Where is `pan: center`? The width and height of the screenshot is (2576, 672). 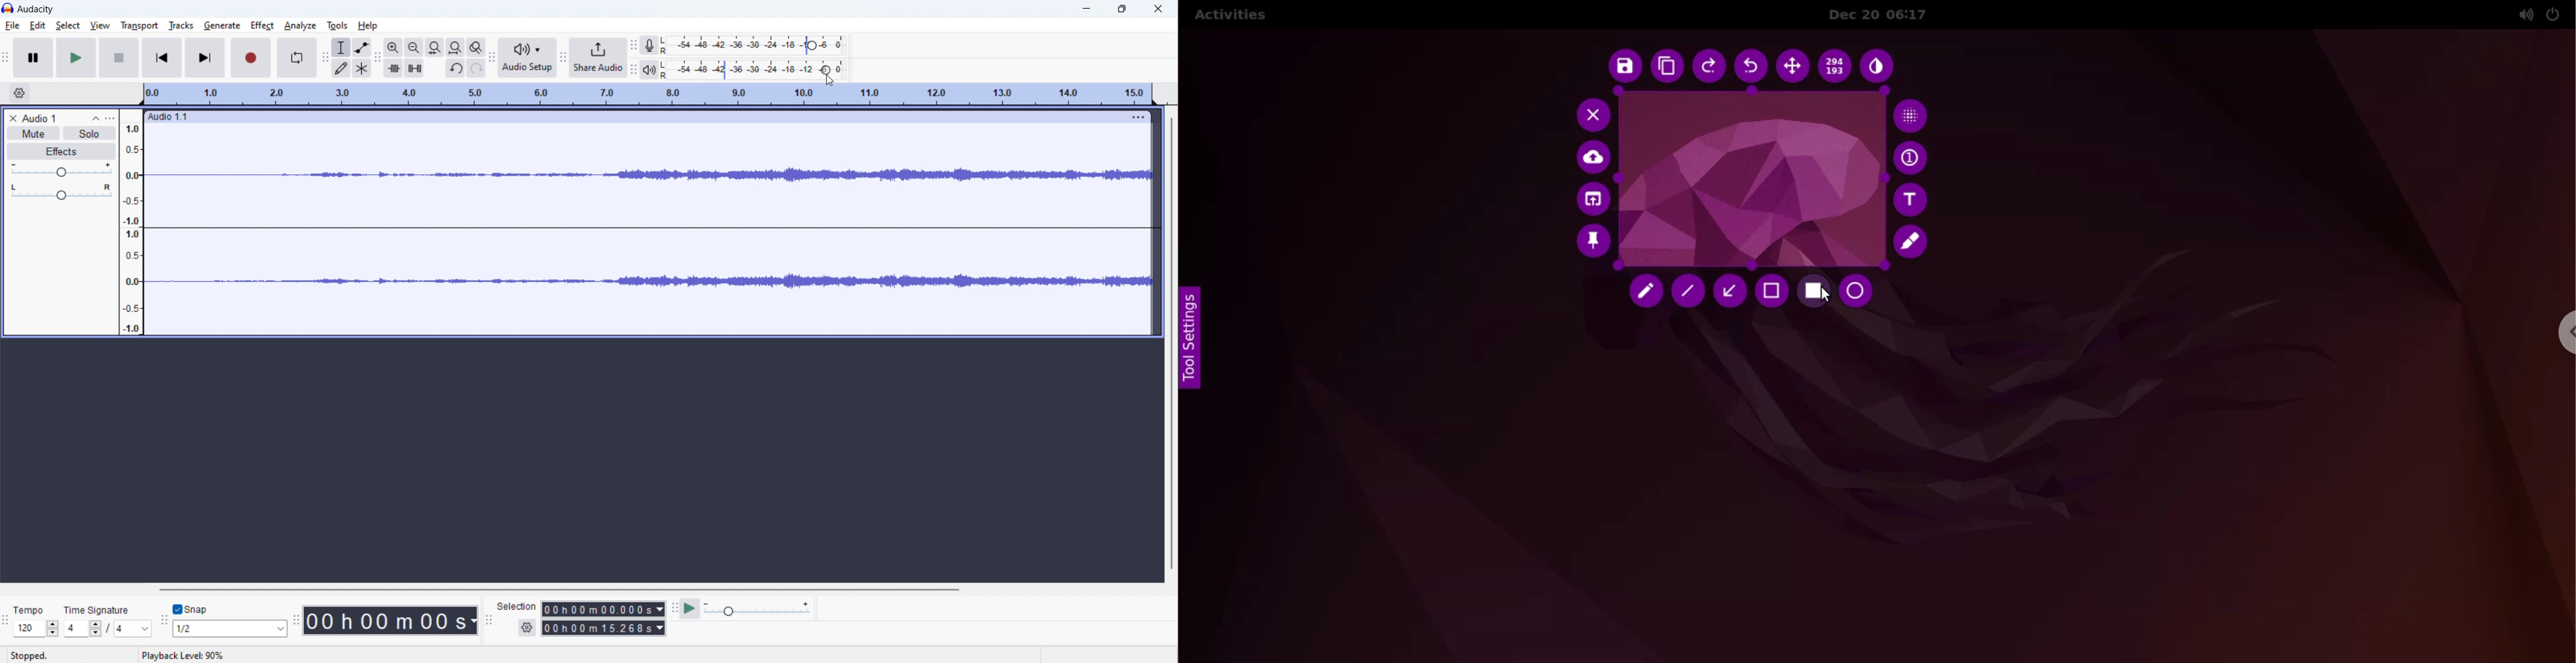
pan: center is located at coordinates (61, 192).